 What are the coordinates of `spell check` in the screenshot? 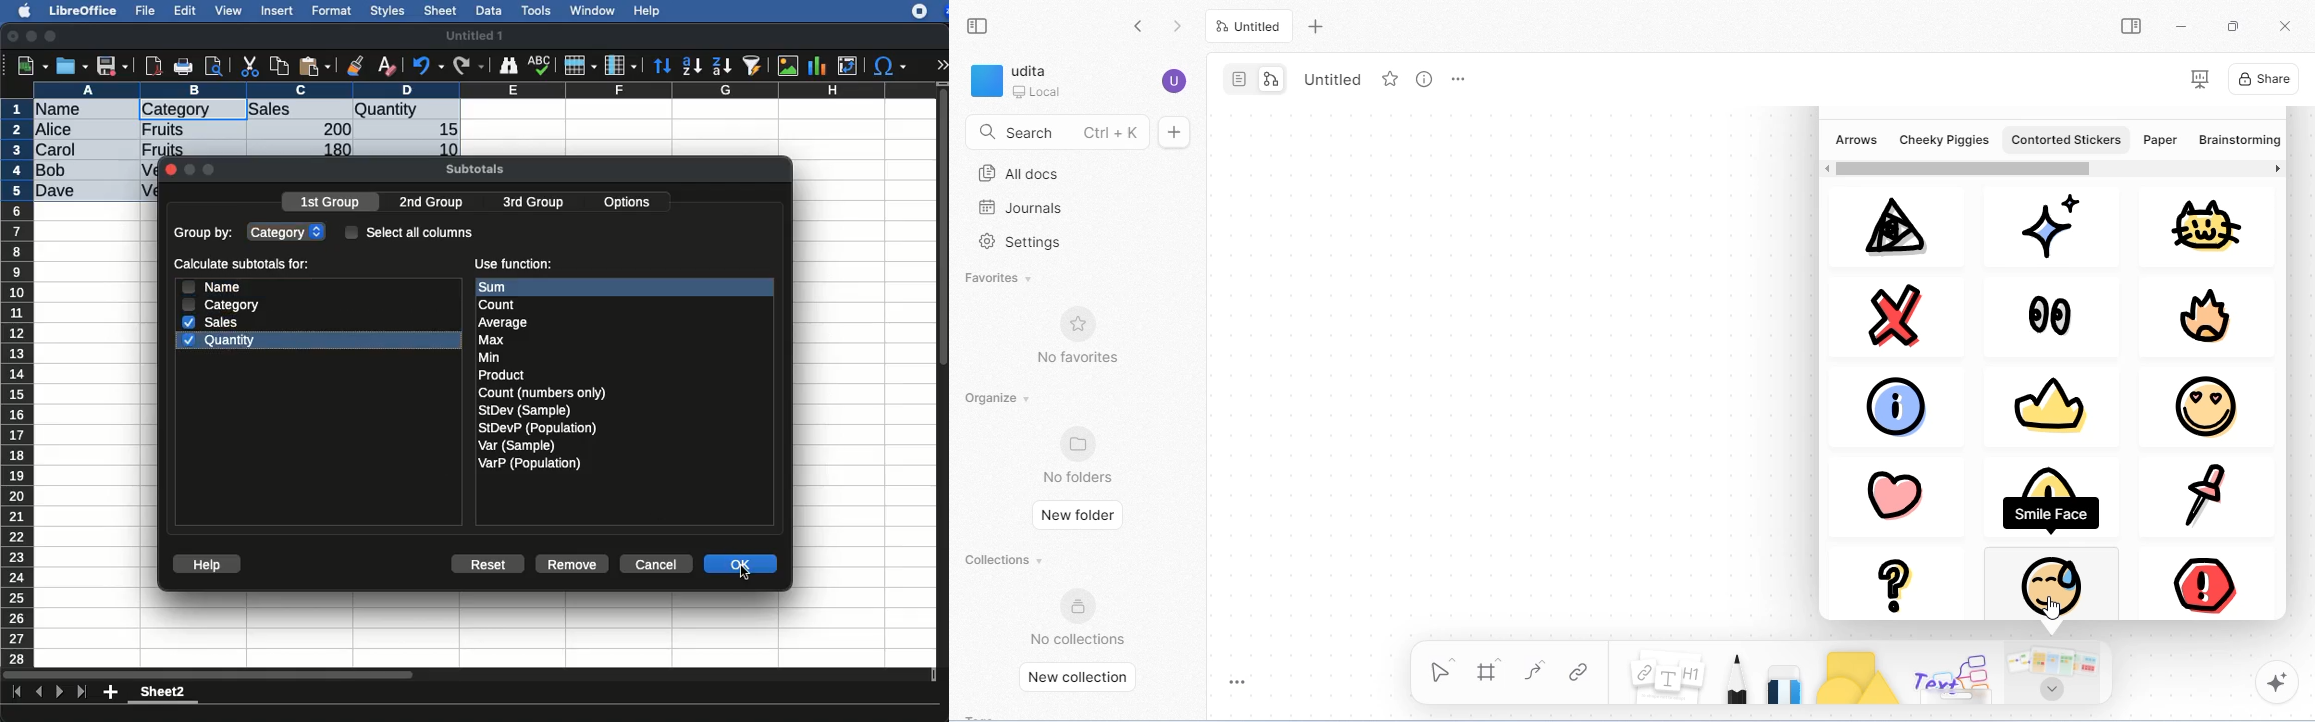 It's located at (542, 65).